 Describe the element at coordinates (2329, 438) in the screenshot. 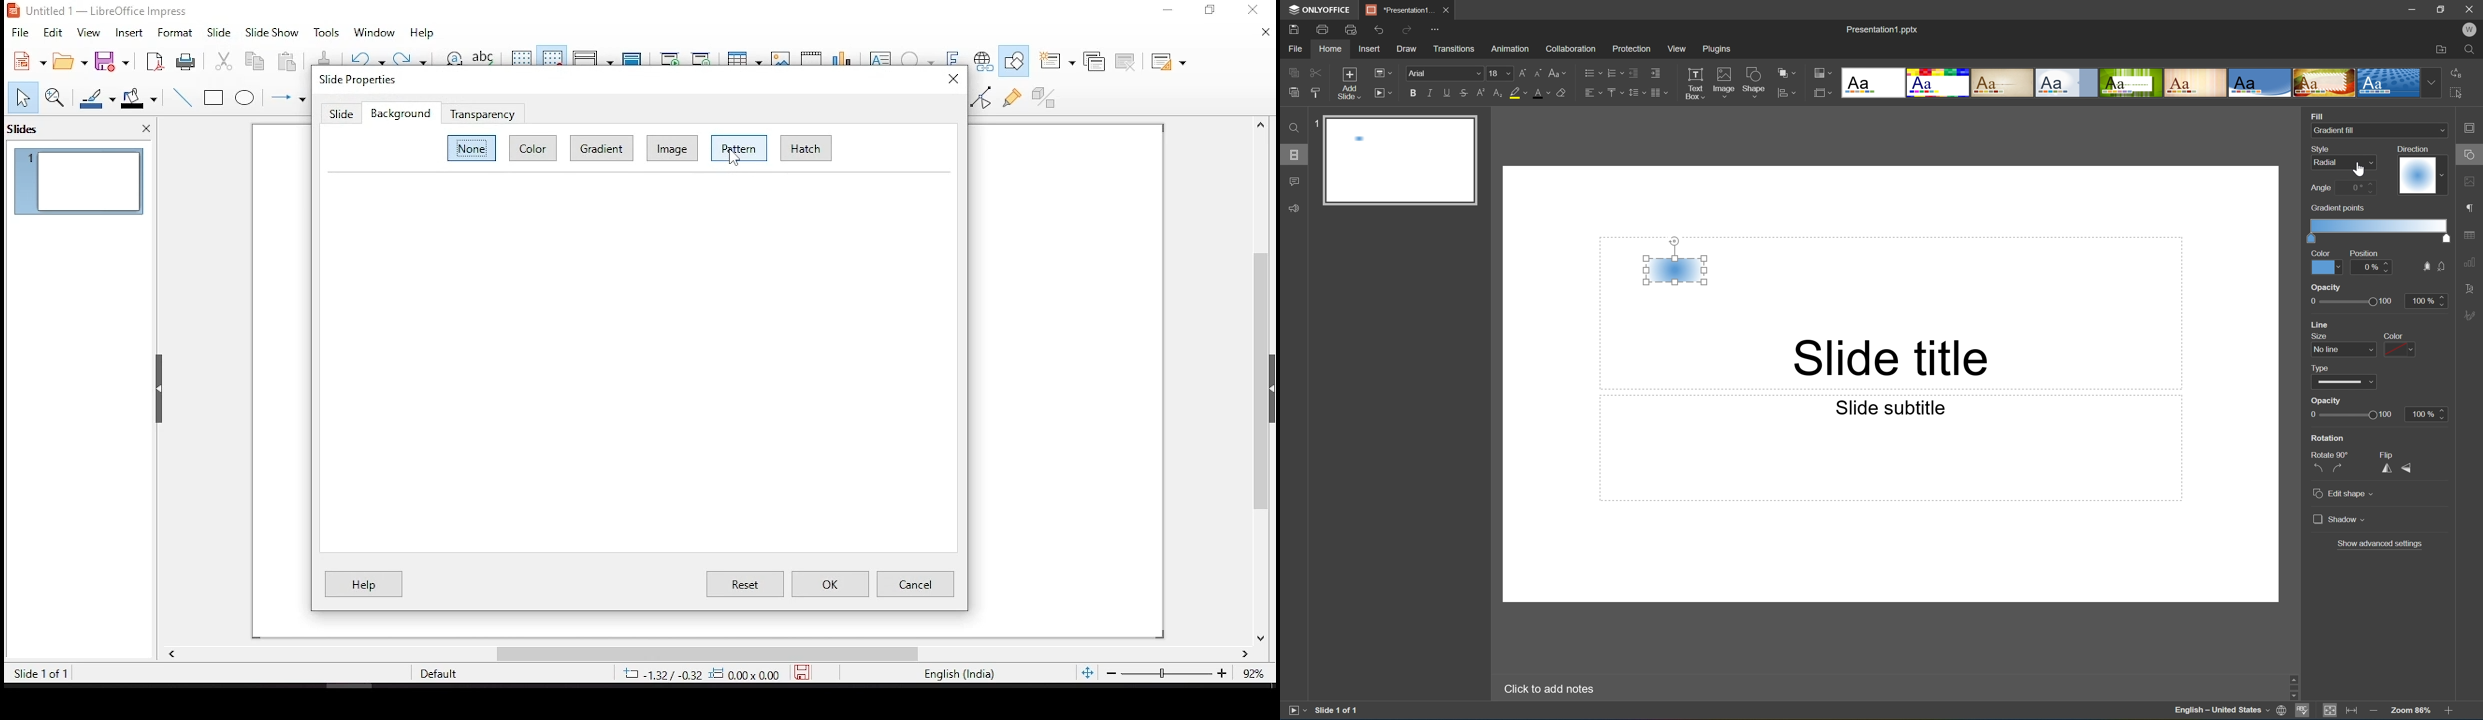

I see `Rotation` at that location.